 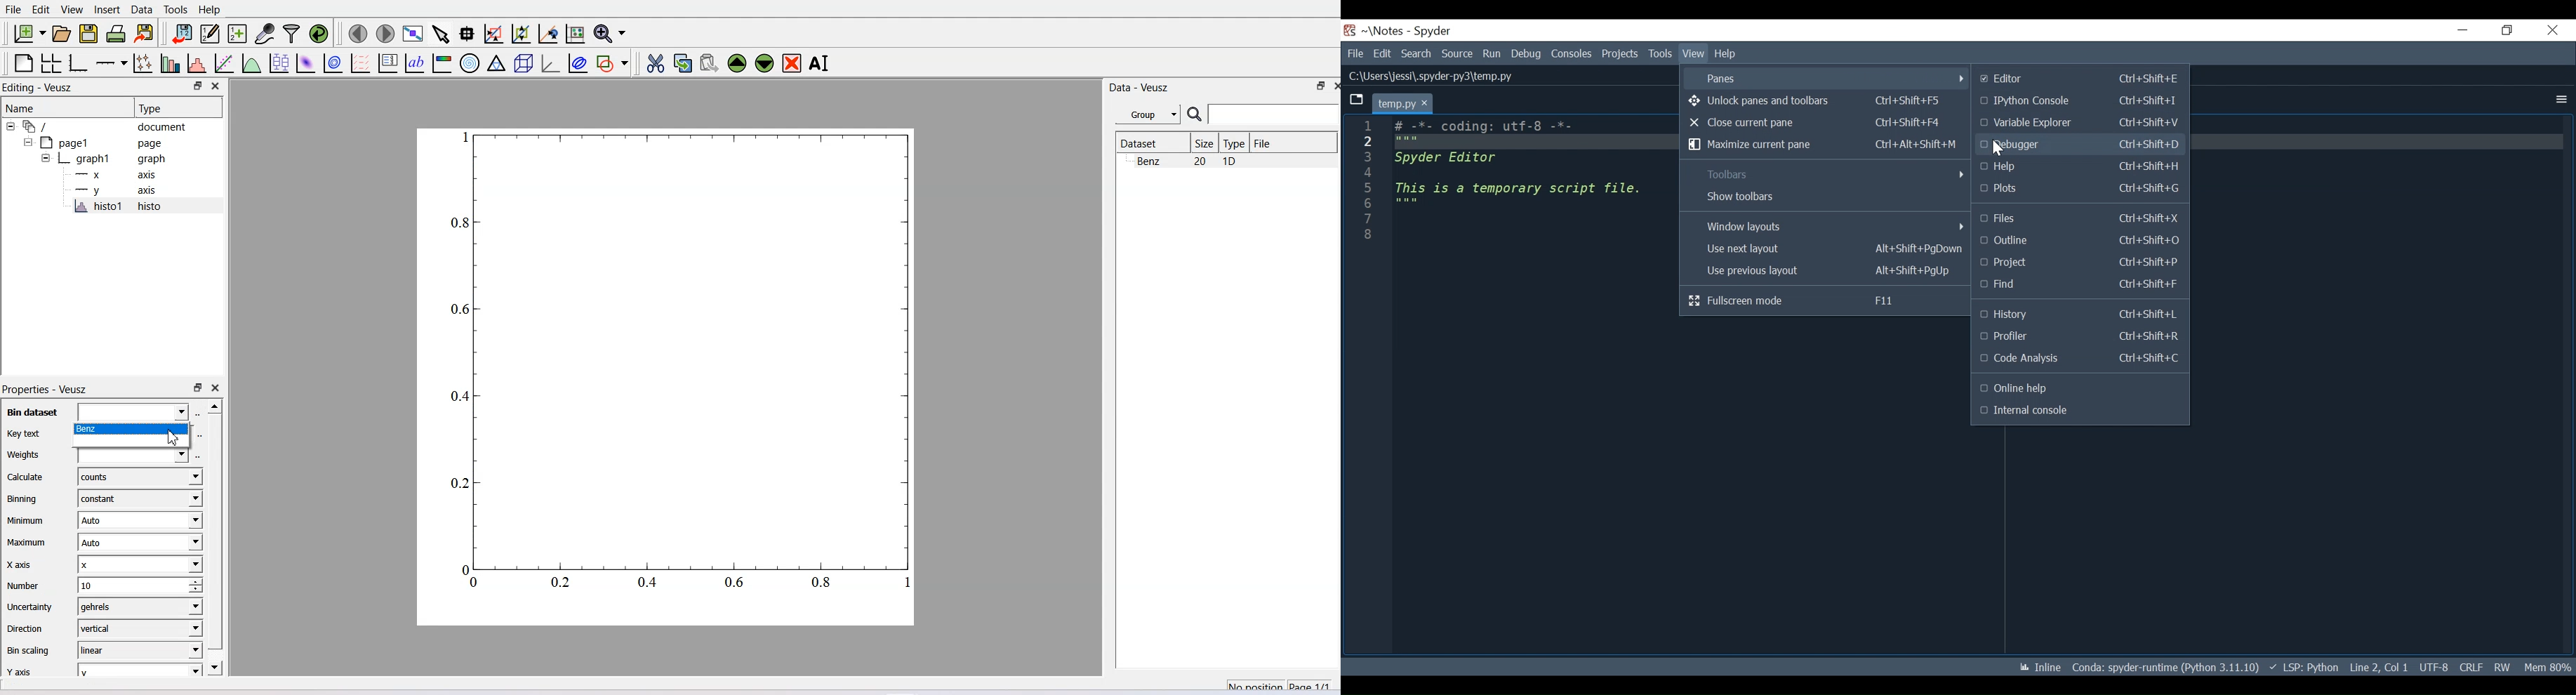 I want to click on Maximize, so click(x=1322, y=86).